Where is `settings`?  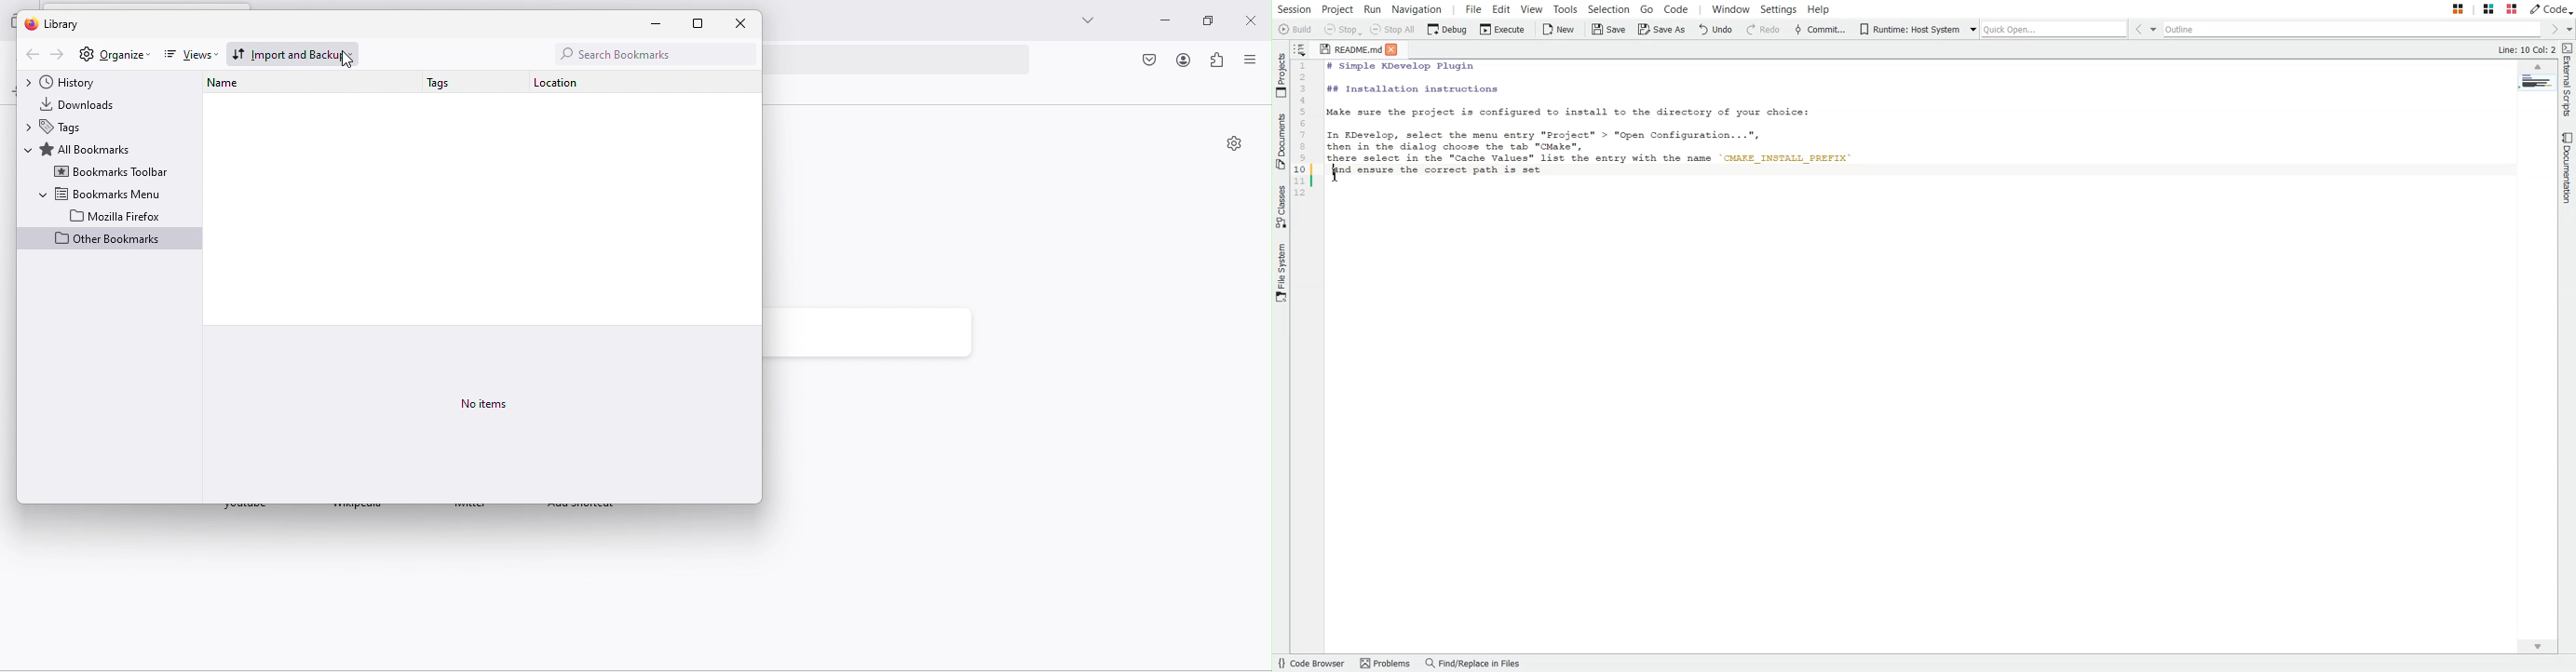 settings is located at coordinates (86, 55).